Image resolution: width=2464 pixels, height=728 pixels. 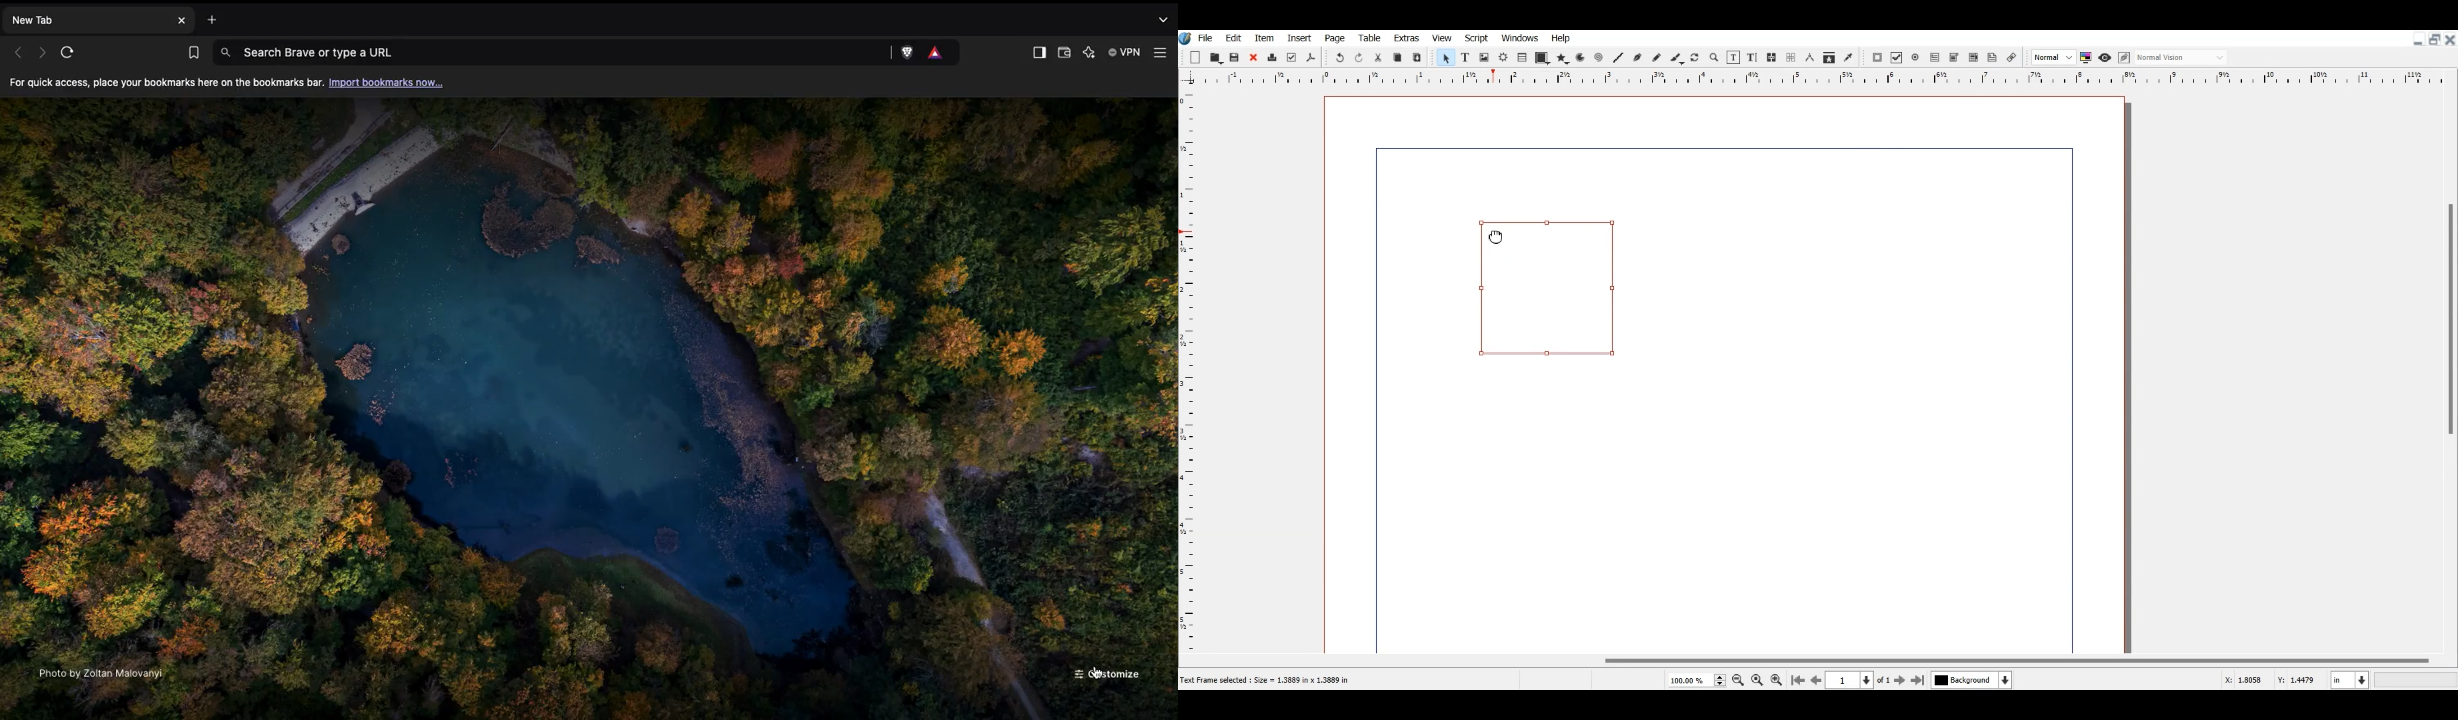 What do you see at coordinates (1677, 58) in the screenshot?
I see `Calligraphic line` at bounding box center [1677, 58].